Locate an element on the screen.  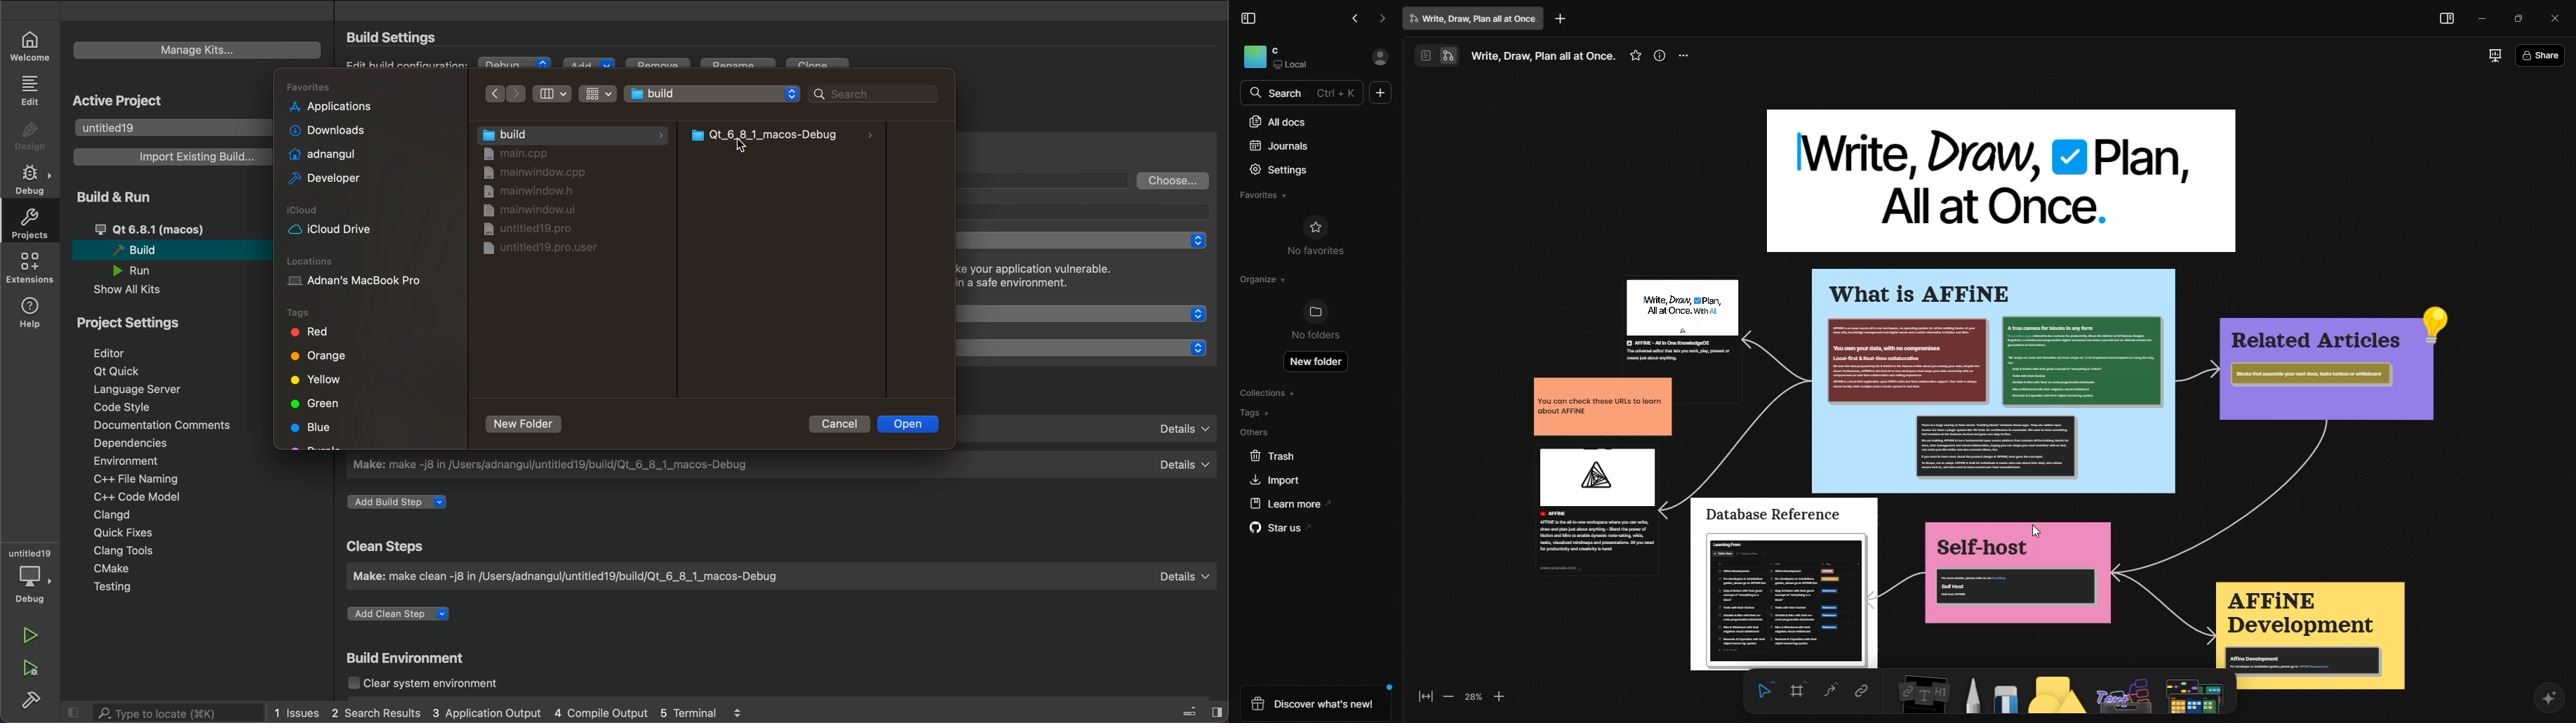
others is located at coordinates (1255, 432).